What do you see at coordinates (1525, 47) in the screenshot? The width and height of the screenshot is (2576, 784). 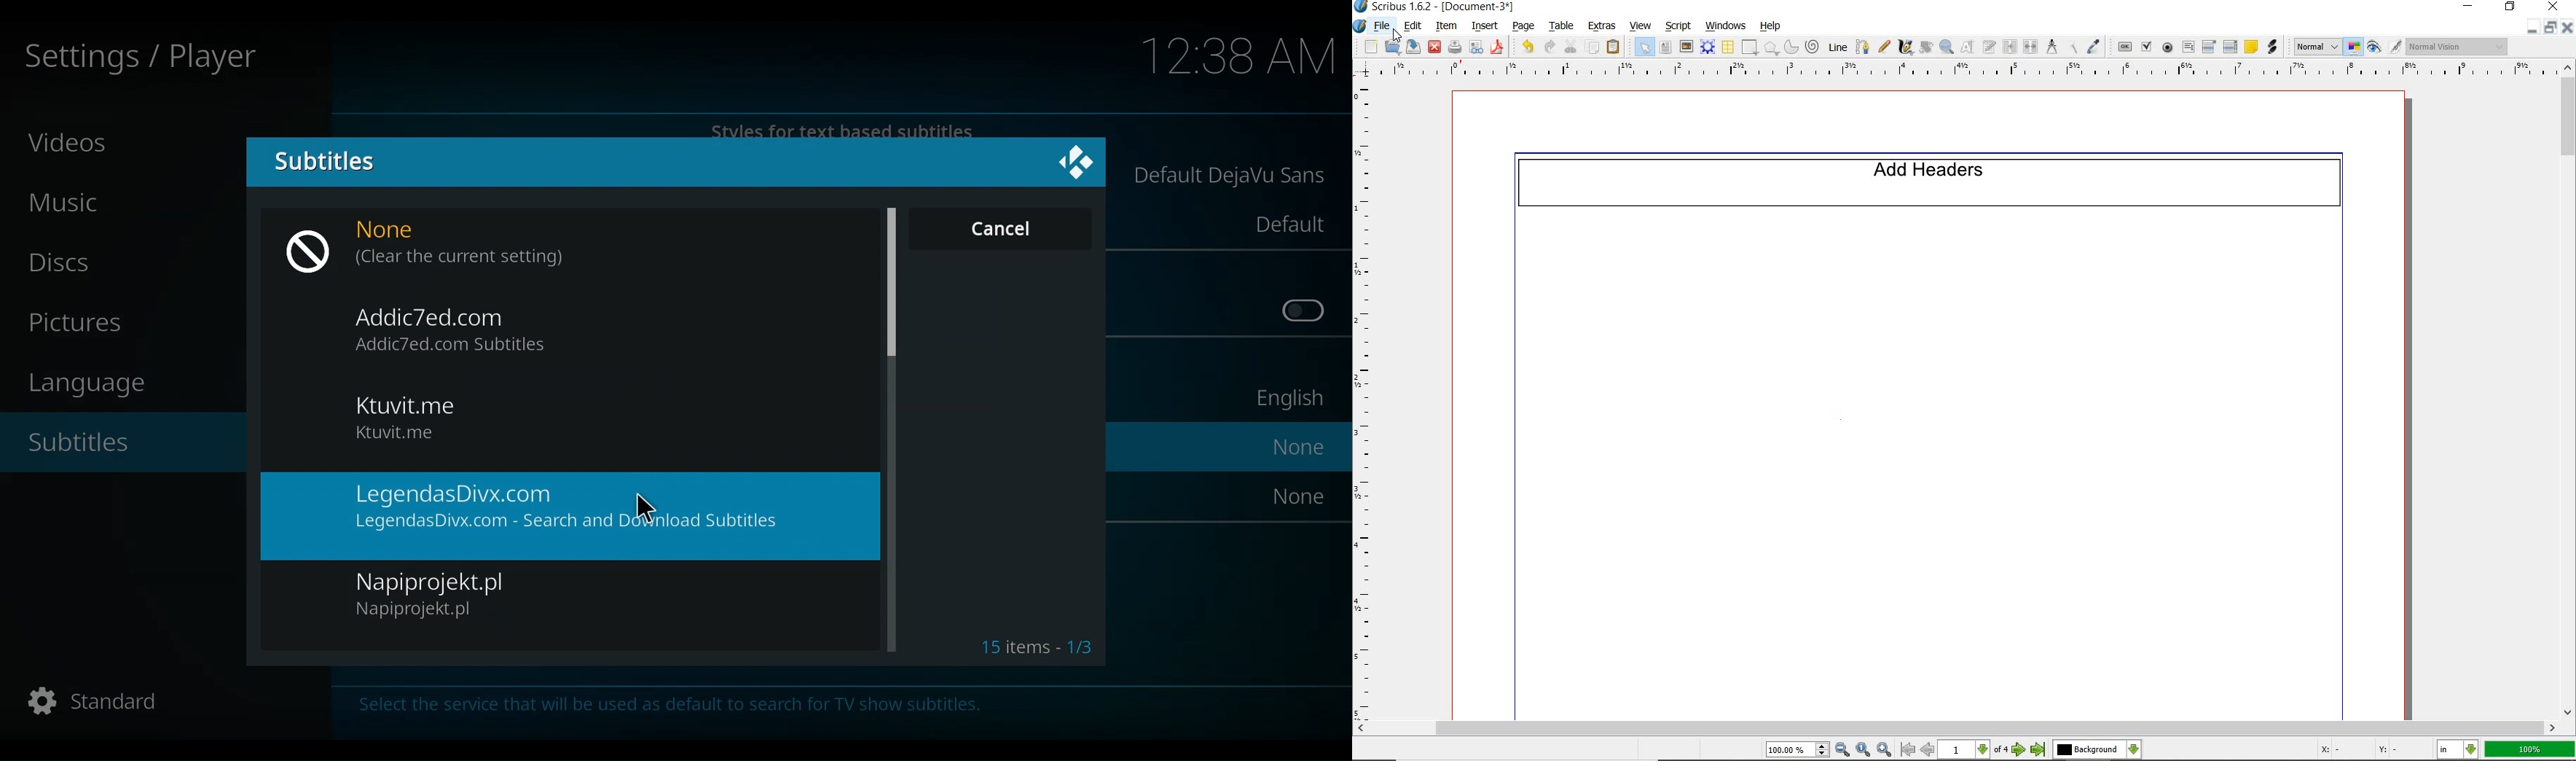 I see `undo` at bounding box center [1525, 47].